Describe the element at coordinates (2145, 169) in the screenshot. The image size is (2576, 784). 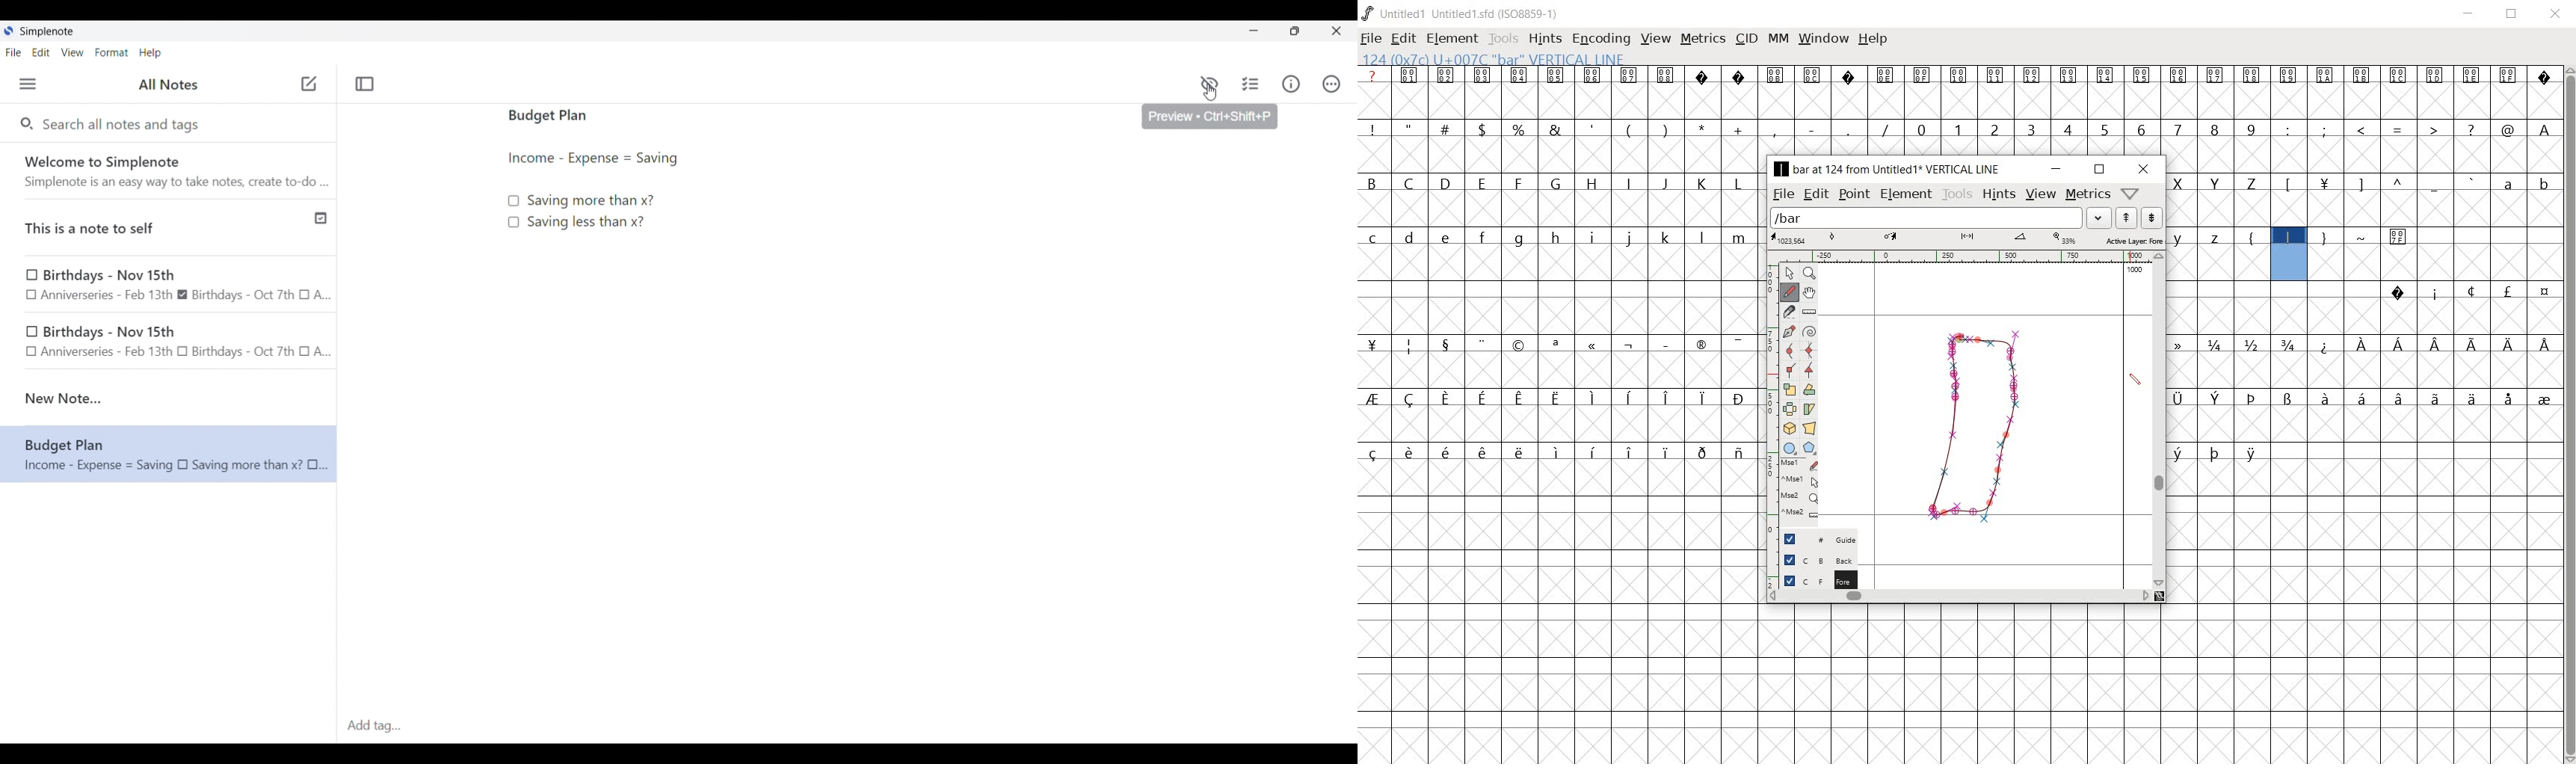
I see `close` at that location.